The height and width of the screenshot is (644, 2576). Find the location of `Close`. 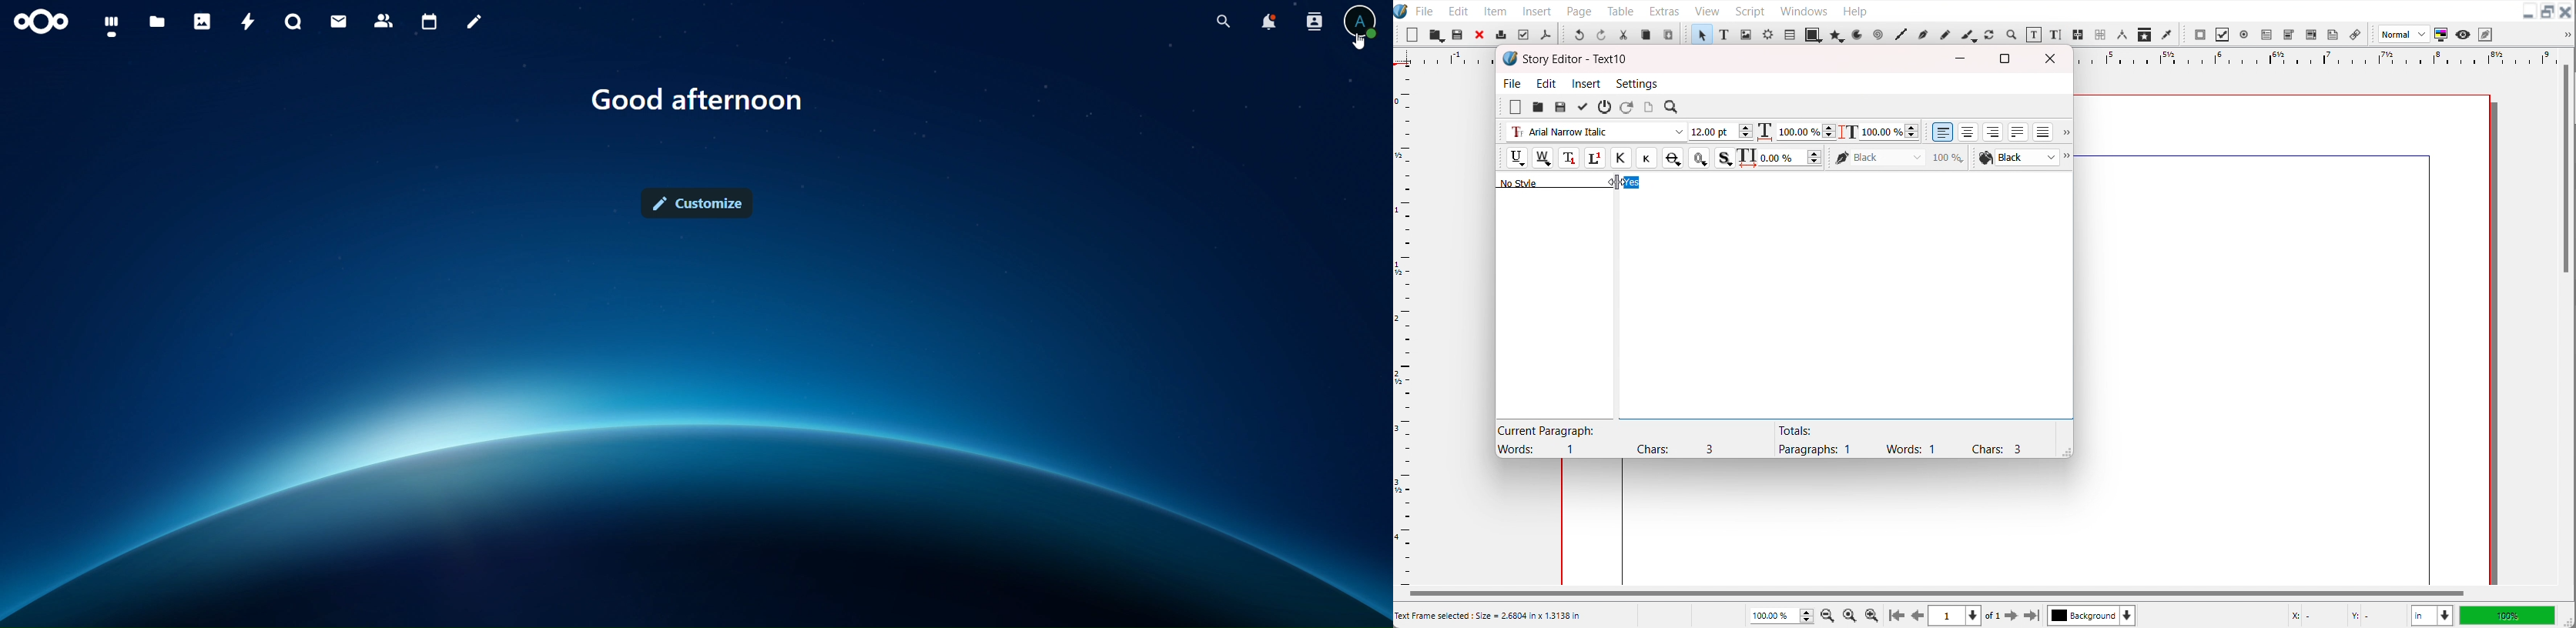

Close is located at coordinates (2053, 58).